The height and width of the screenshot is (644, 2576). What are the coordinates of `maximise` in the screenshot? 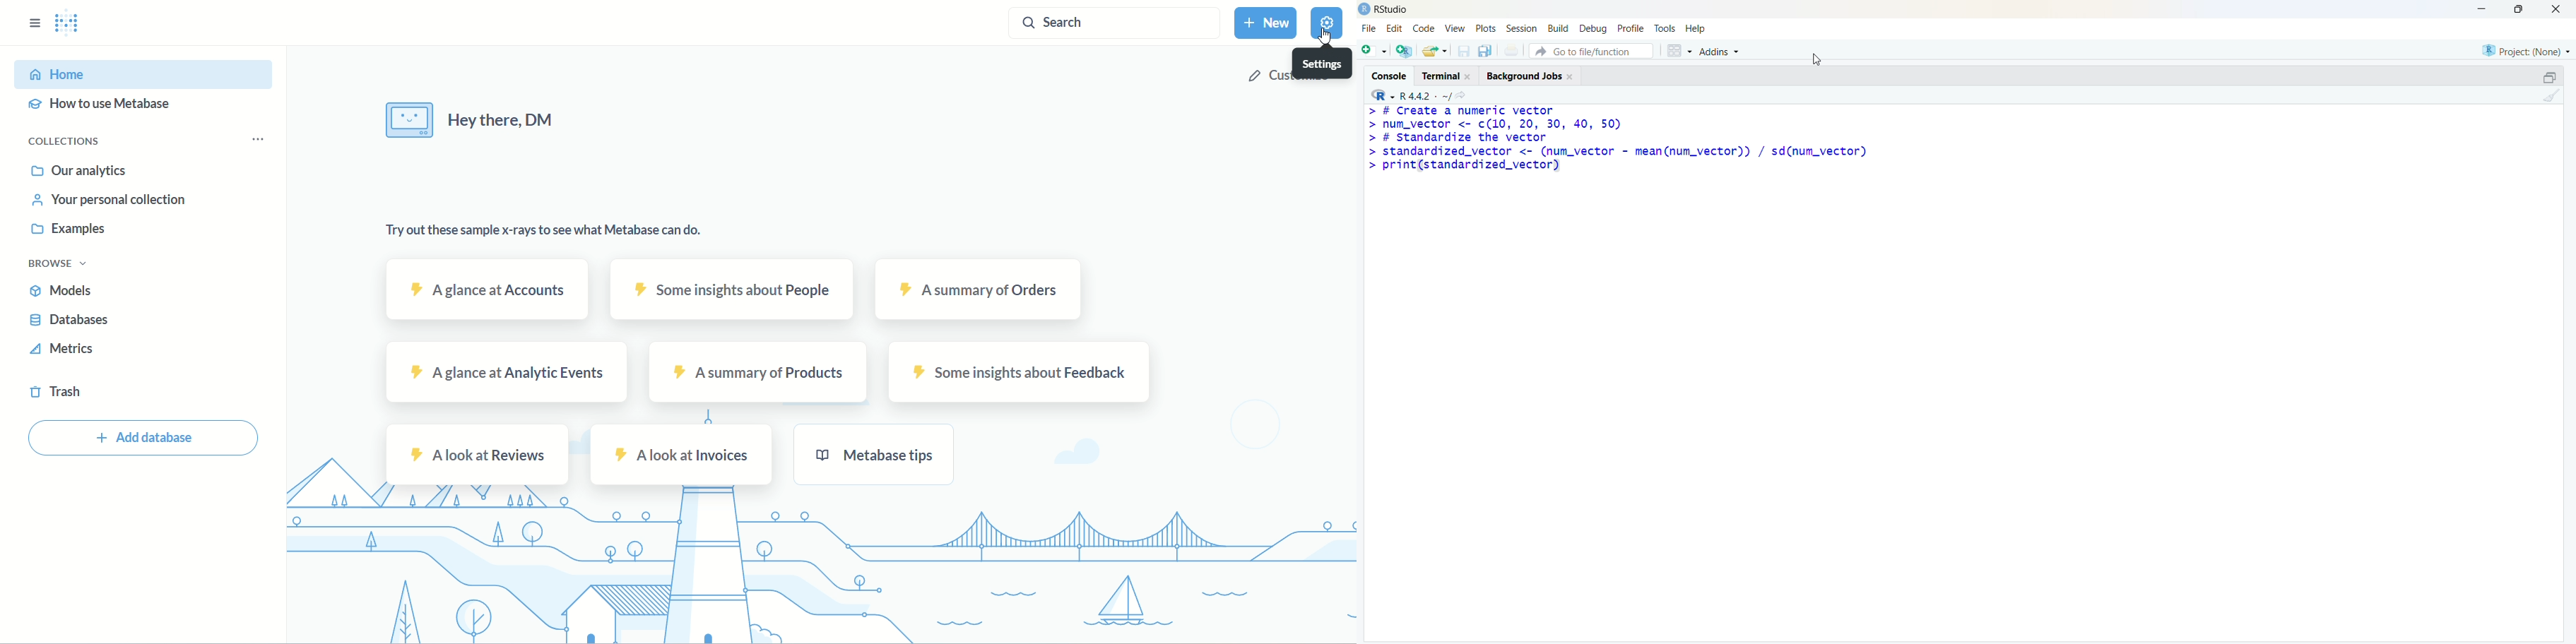 It's located at (2519, 8).